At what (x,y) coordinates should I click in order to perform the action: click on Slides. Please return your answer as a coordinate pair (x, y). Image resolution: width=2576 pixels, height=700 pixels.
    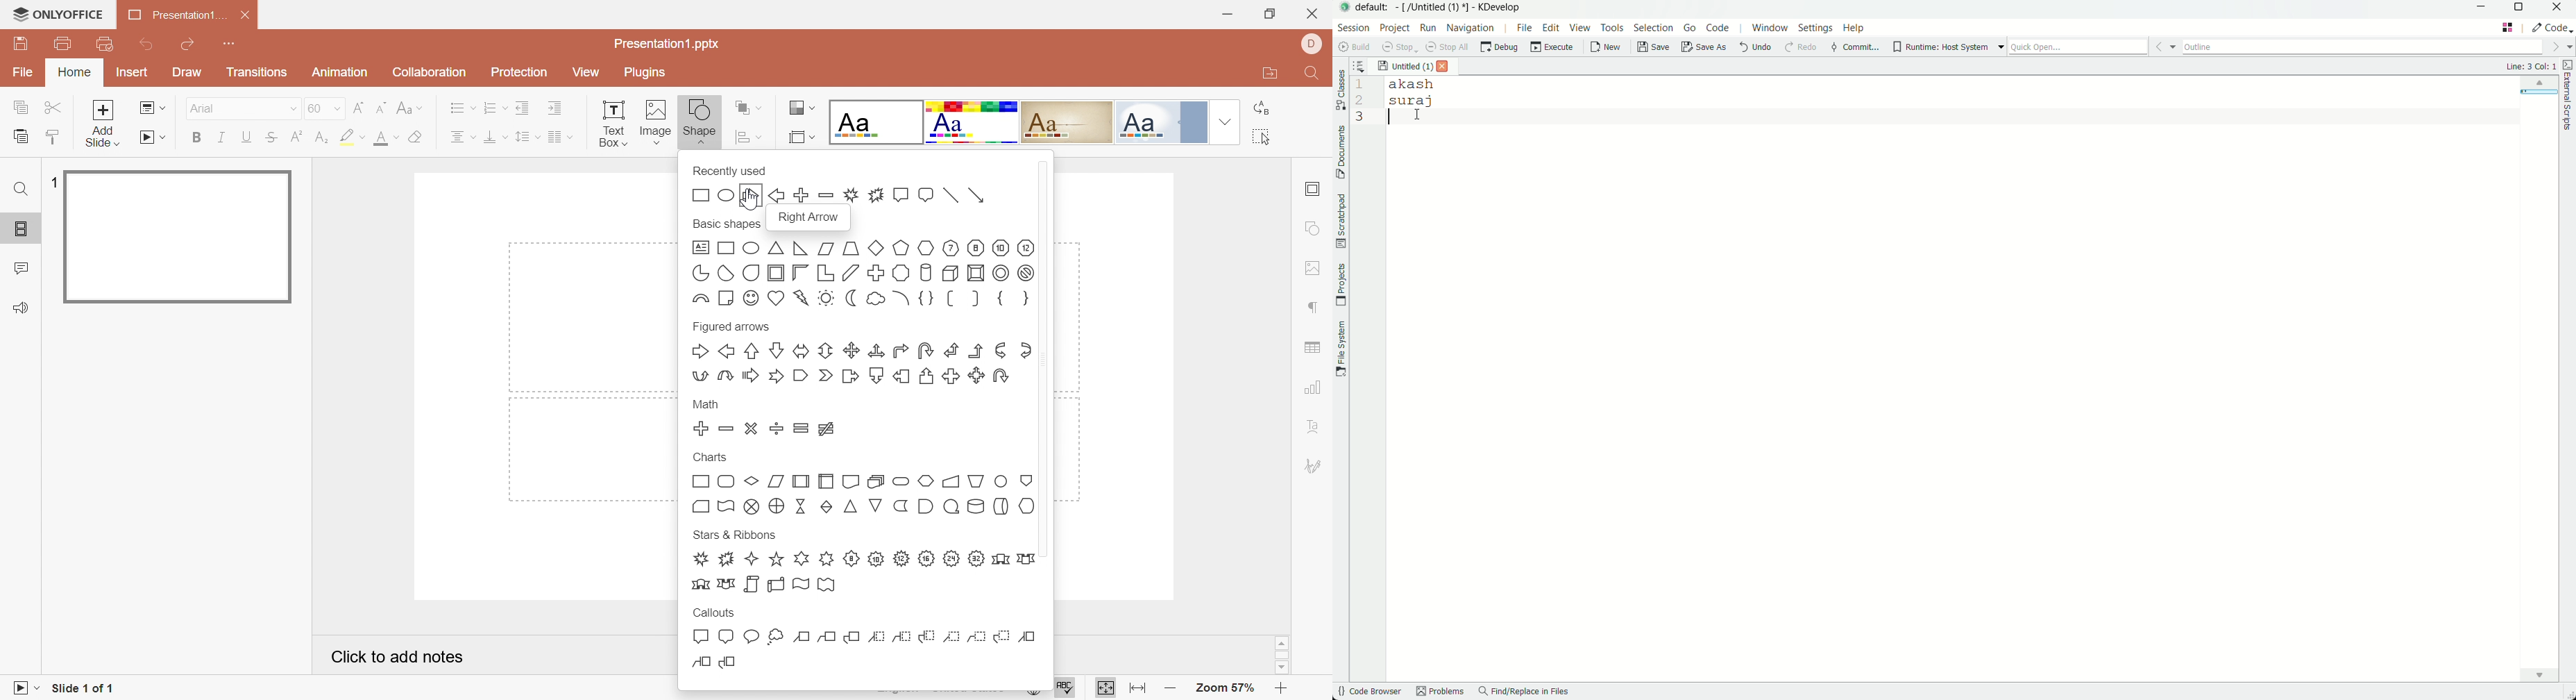
    Looking at the image, I should click on (21, 226).